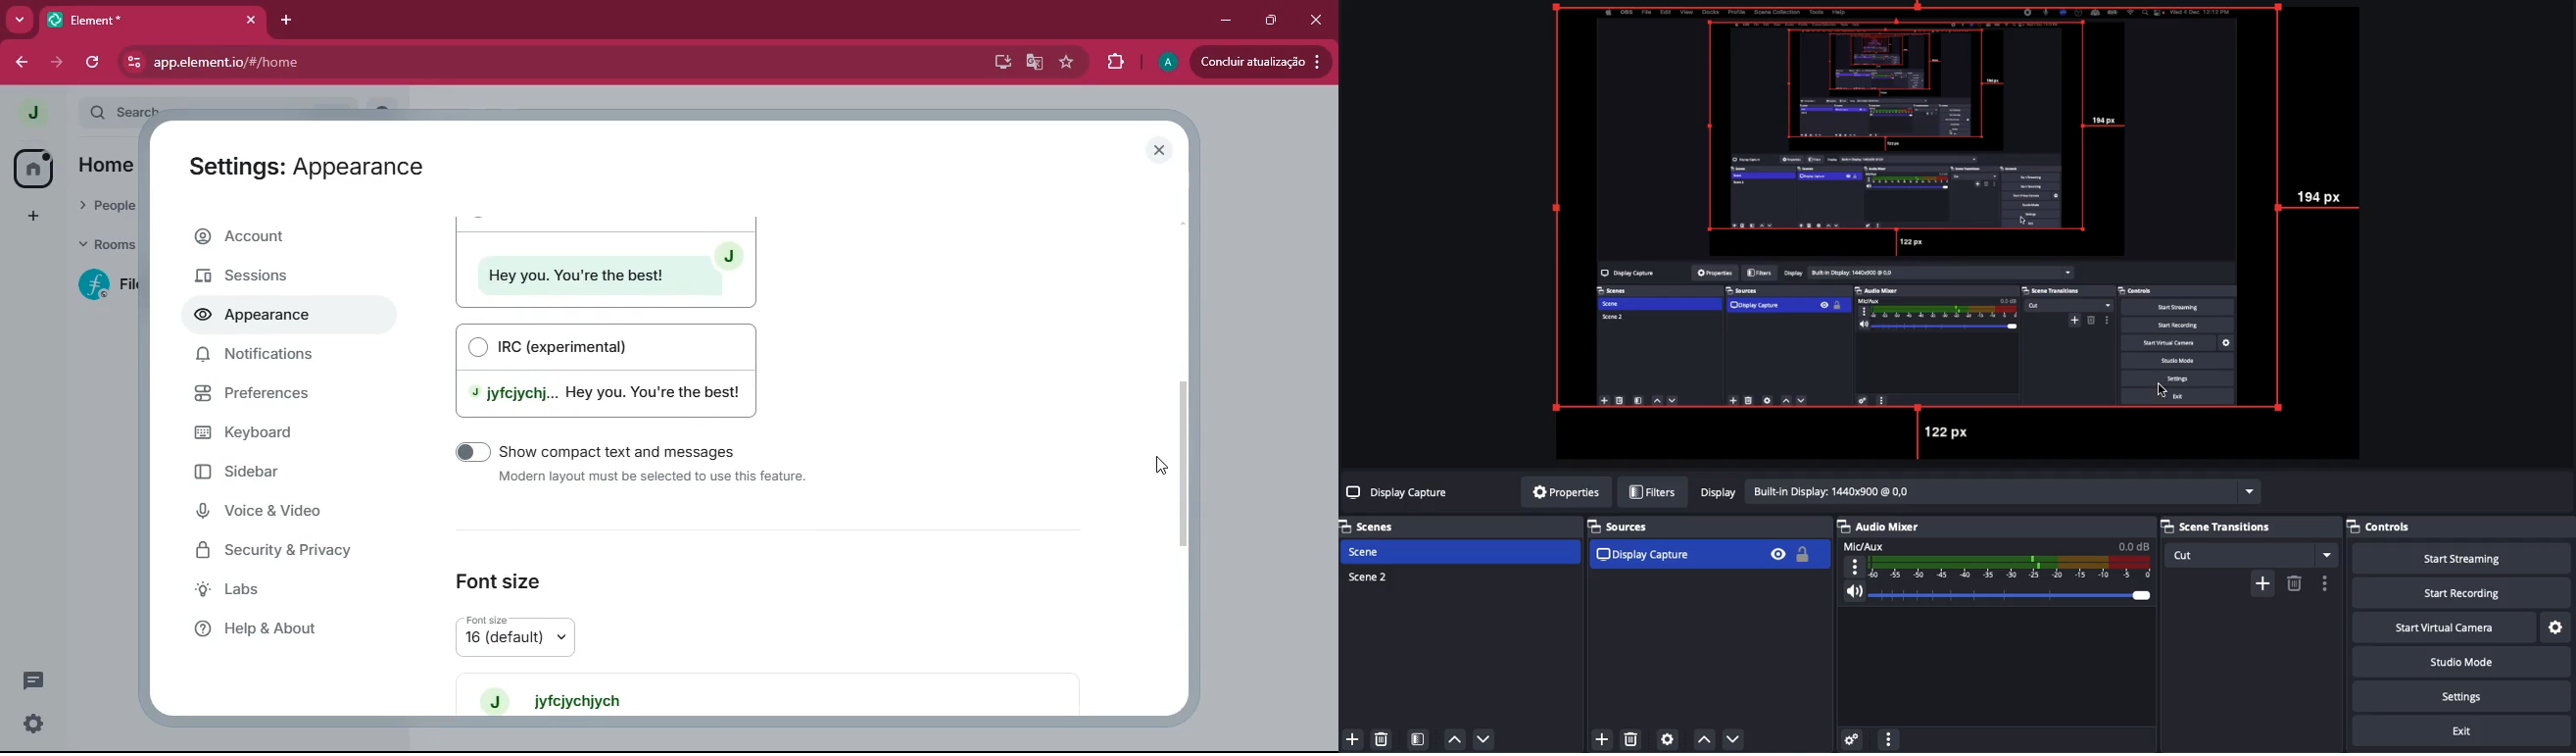 The width and height of the screenshot is (2576, 756). Describe the element at coordinates (2465, 732) in the screenshot. I see `Exit` at that location.